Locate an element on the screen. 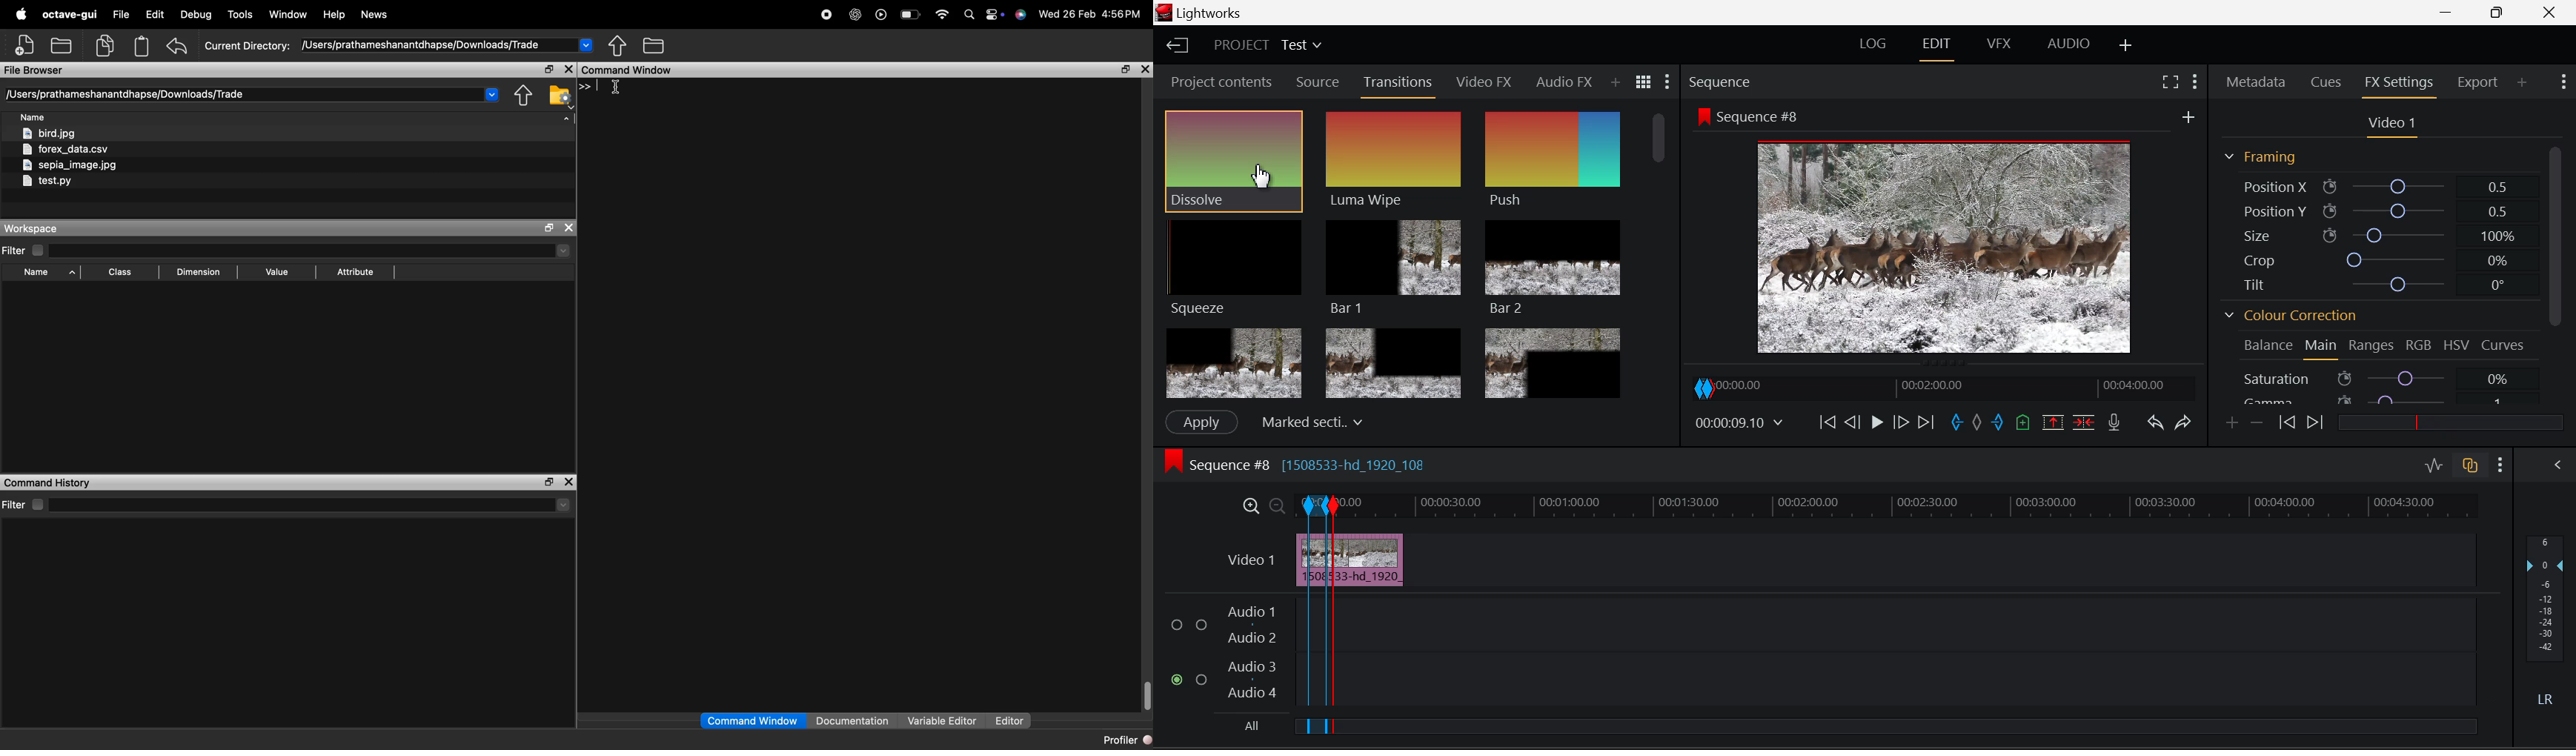  Remove all marks is located at coordinates (1976, 425).